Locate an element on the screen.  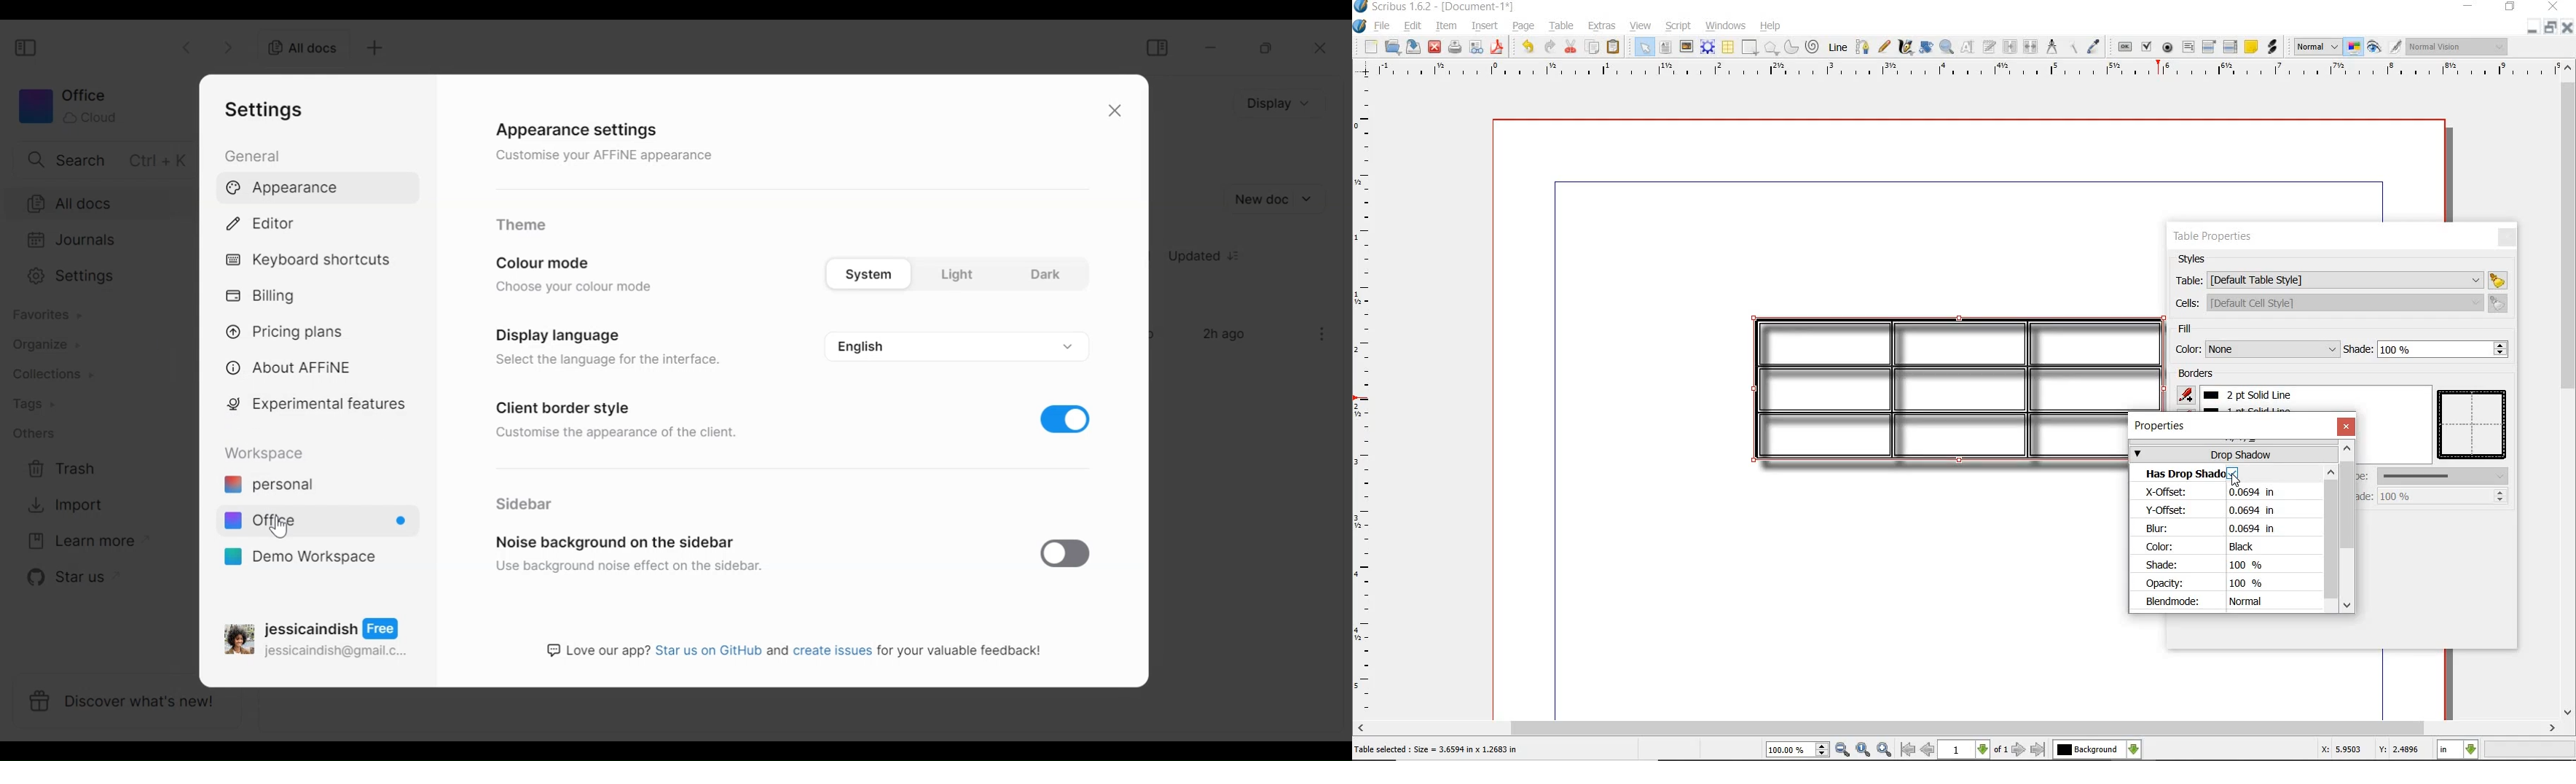
color is located at coordinates (2255, 349).